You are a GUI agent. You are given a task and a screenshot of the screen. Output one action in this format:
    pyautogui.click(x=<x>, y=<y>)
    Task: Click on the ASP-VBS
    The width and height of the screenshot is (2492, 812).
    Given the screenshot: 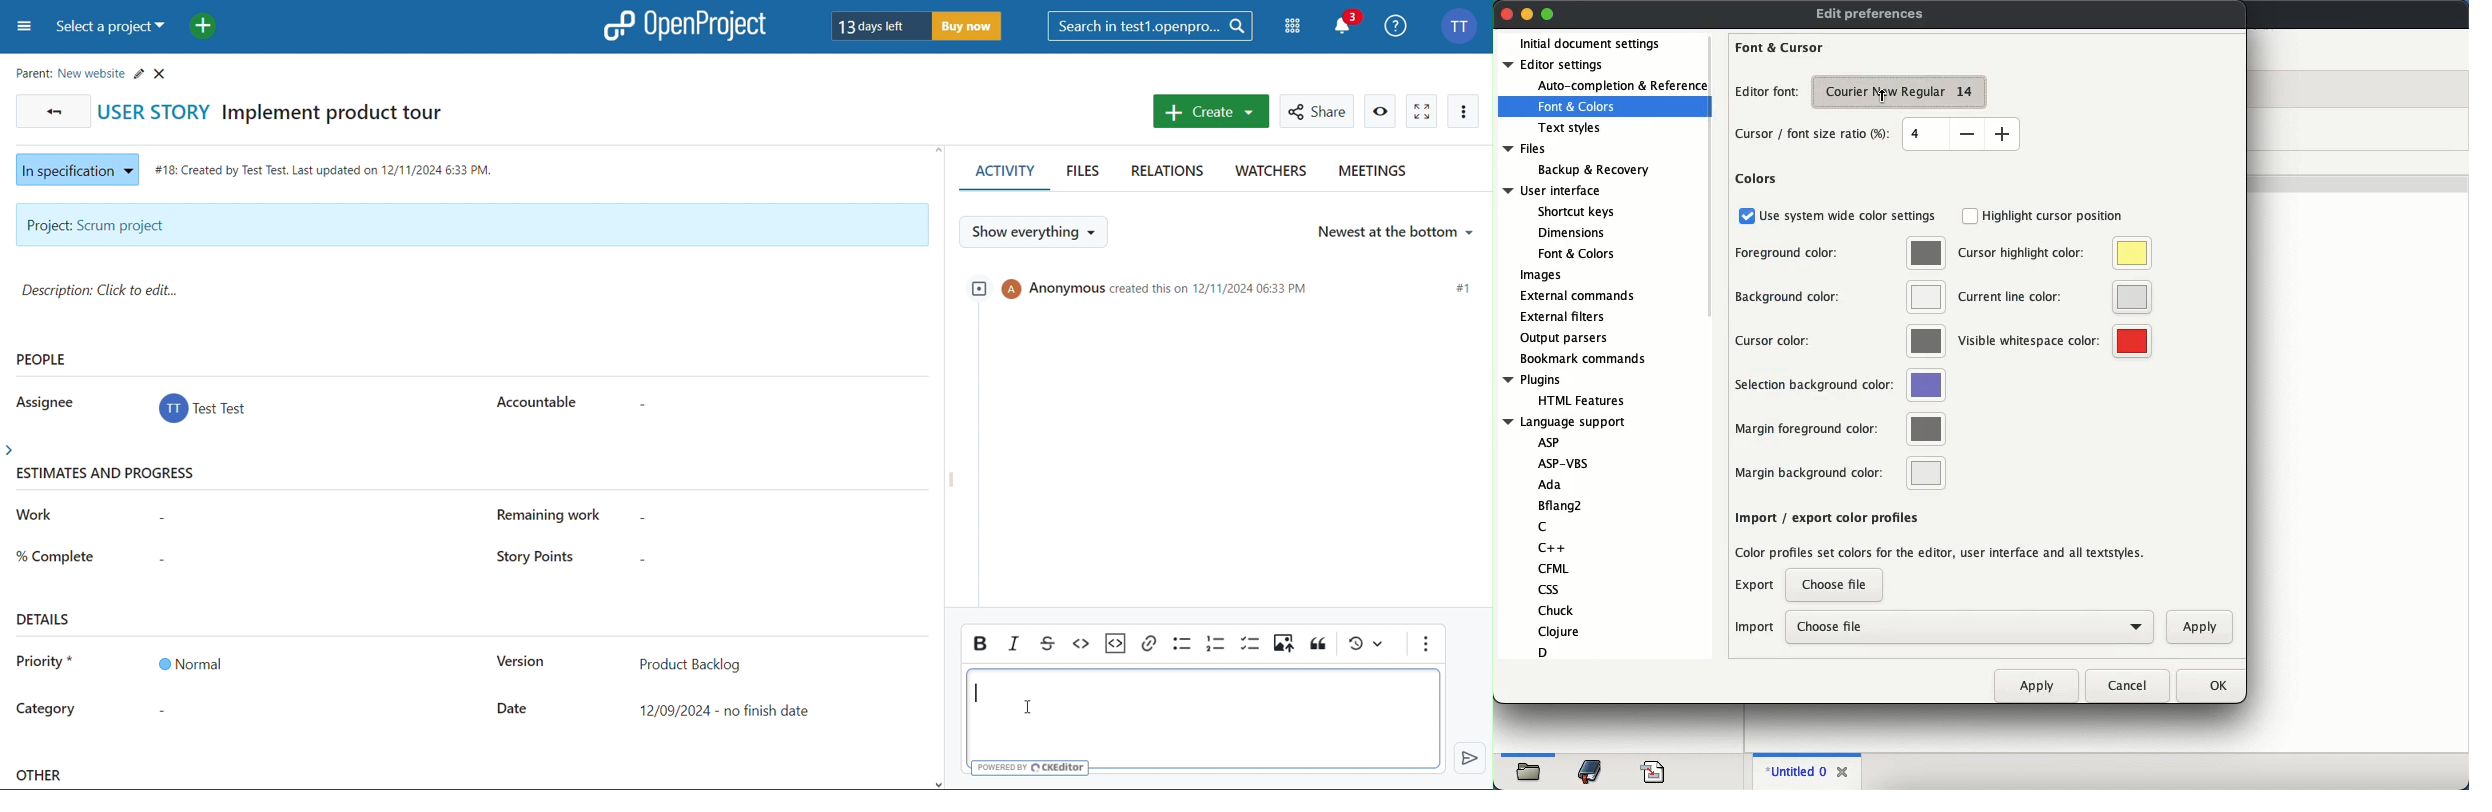 What is the action you would take?
    pyautogui.click(x=1570, y=463)
    